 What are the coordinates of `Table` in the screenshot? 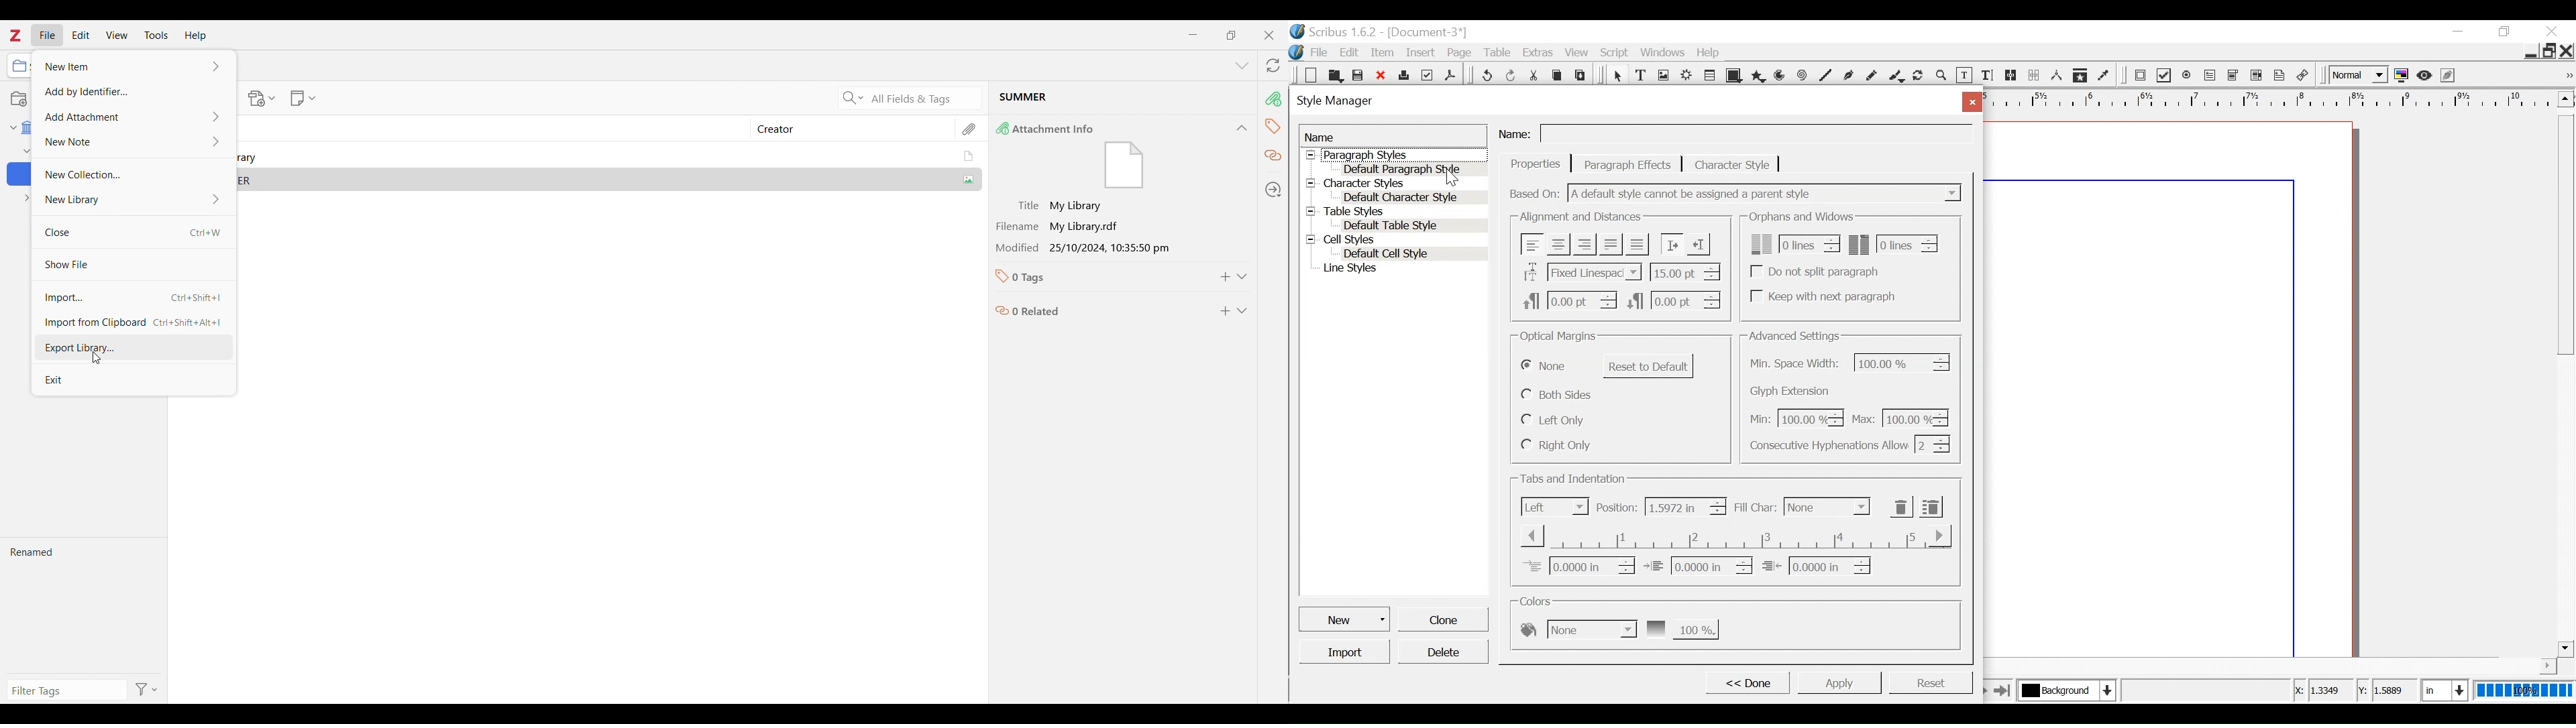 It's located at (1498, 53).